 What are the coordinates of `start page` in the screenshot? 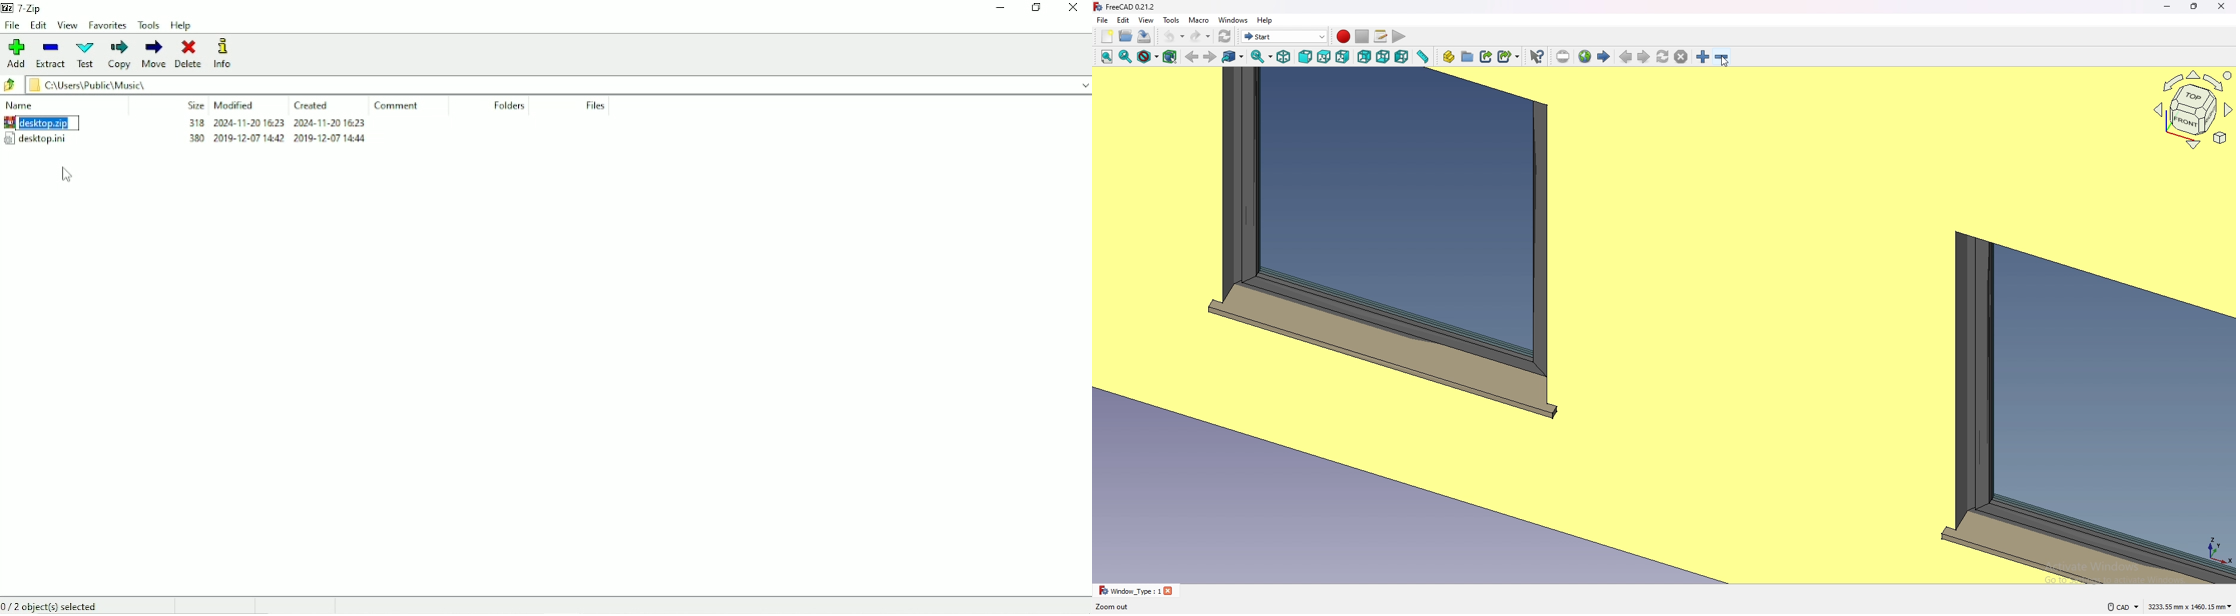 It's located at (1603, 55).